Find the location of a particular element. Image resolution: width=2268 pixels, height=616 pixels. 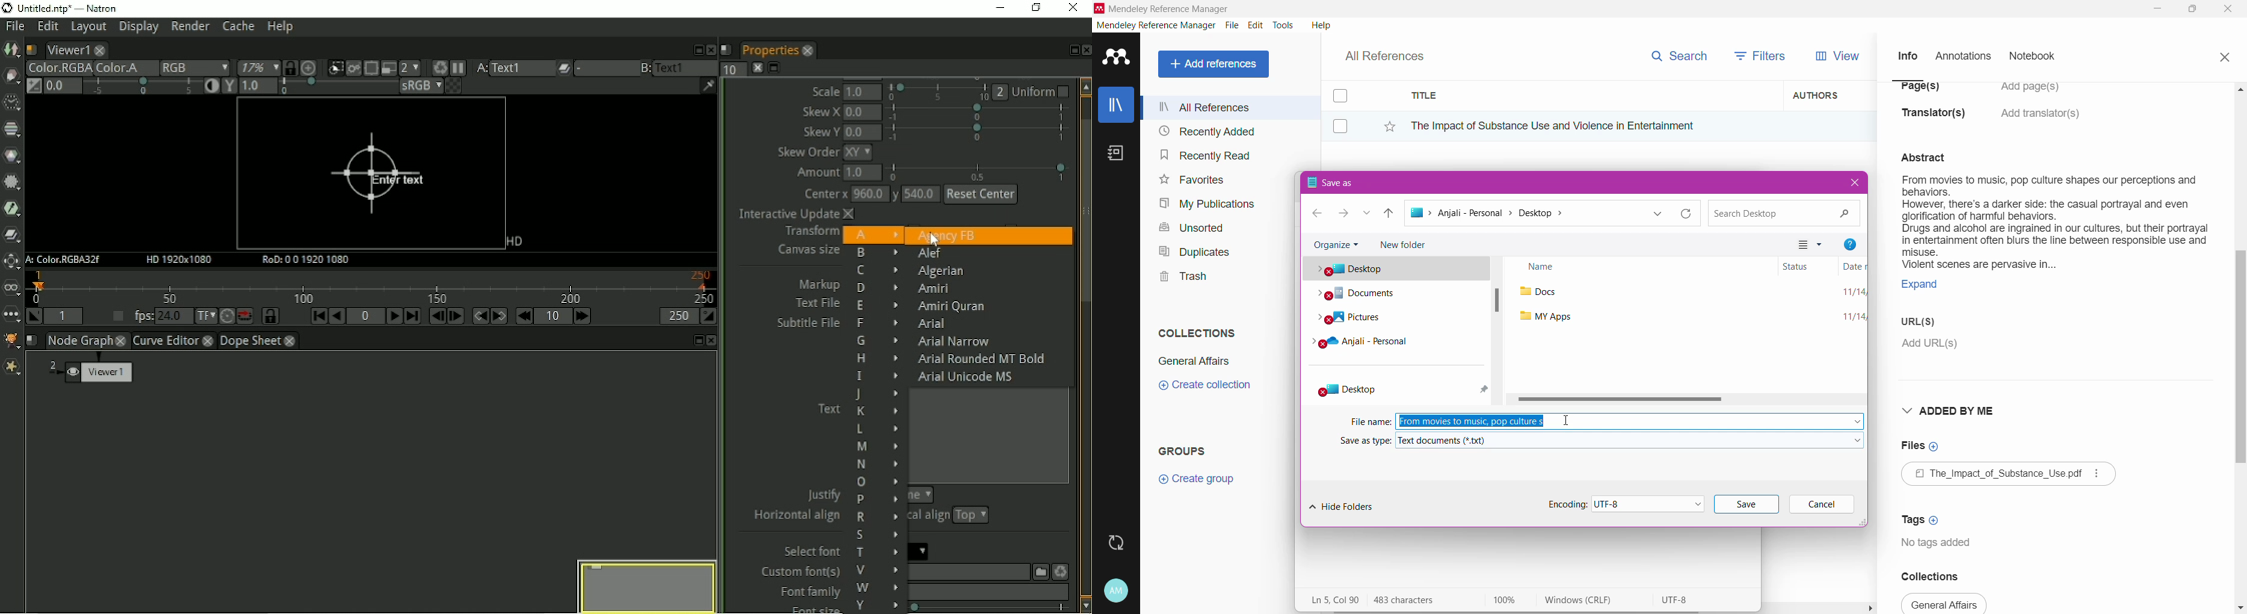

Help is located at coordinates (1849, 243).